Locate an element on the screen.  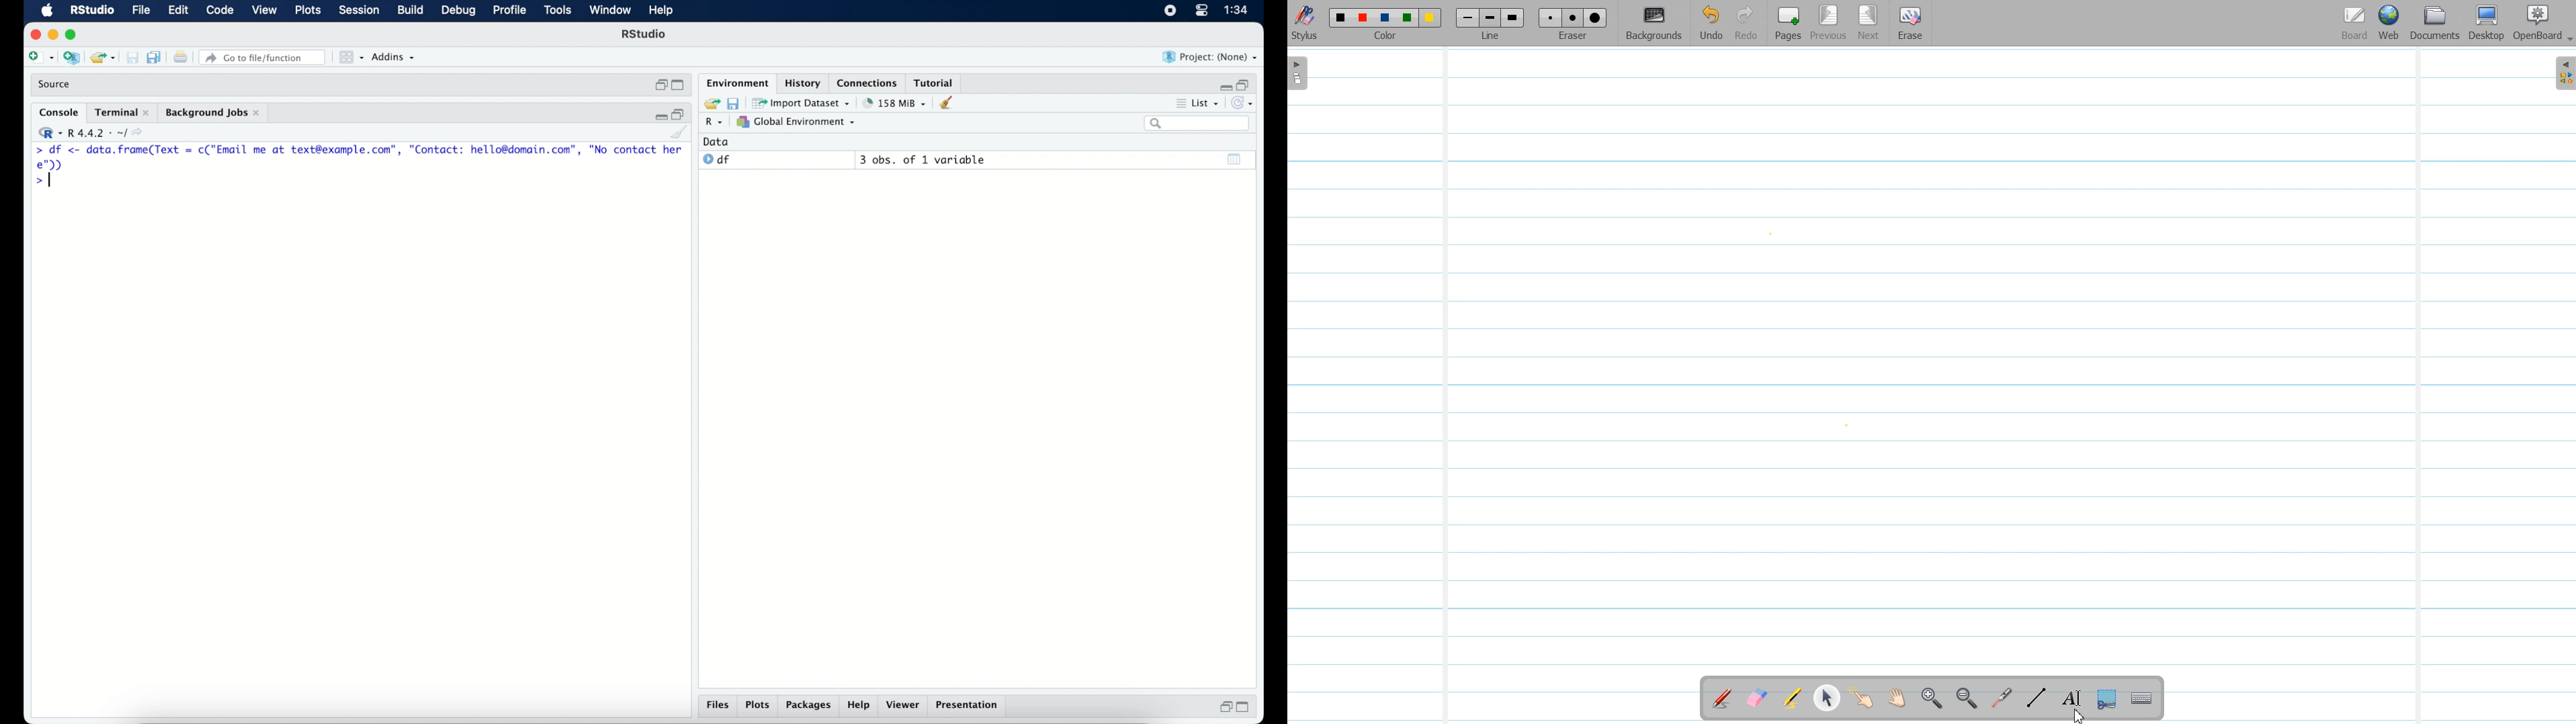
close is located at coordinates (33, 33).